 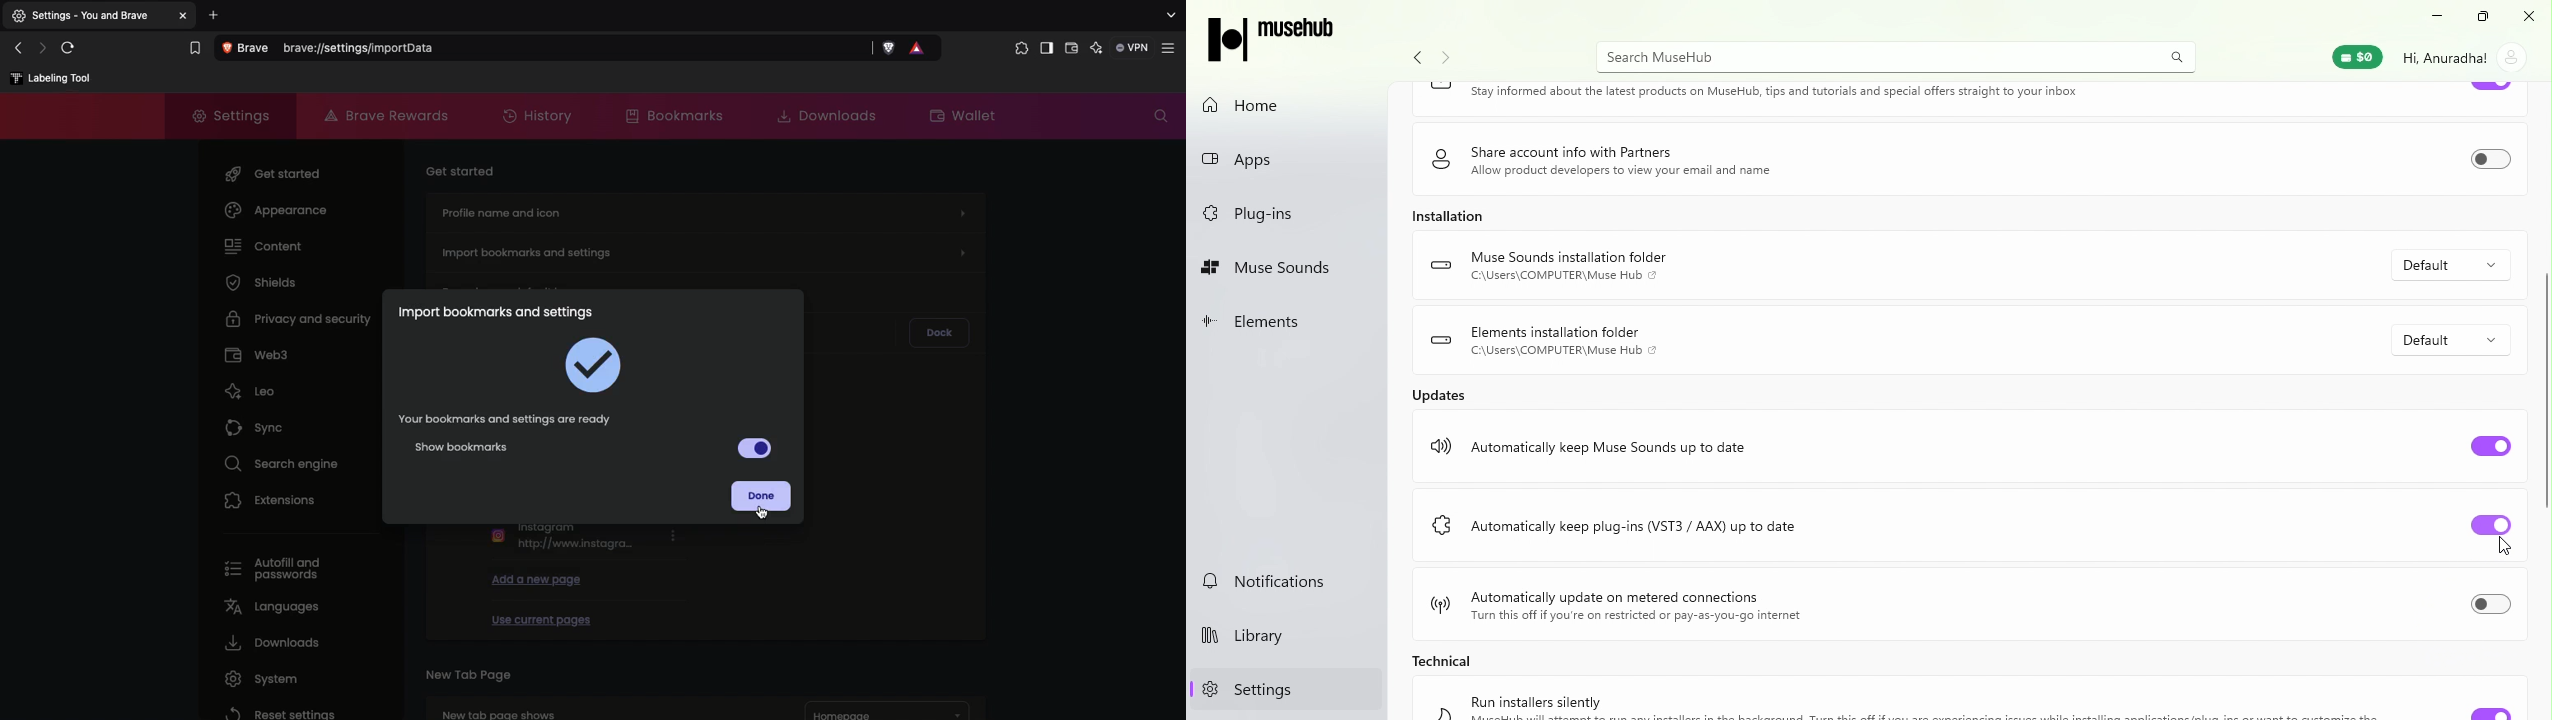 I want to click on Keep in touch Stay informed about the latest products on MuseHub, tips and tutorials and special offers straight to your inbox, so click(x=1778, y=93).